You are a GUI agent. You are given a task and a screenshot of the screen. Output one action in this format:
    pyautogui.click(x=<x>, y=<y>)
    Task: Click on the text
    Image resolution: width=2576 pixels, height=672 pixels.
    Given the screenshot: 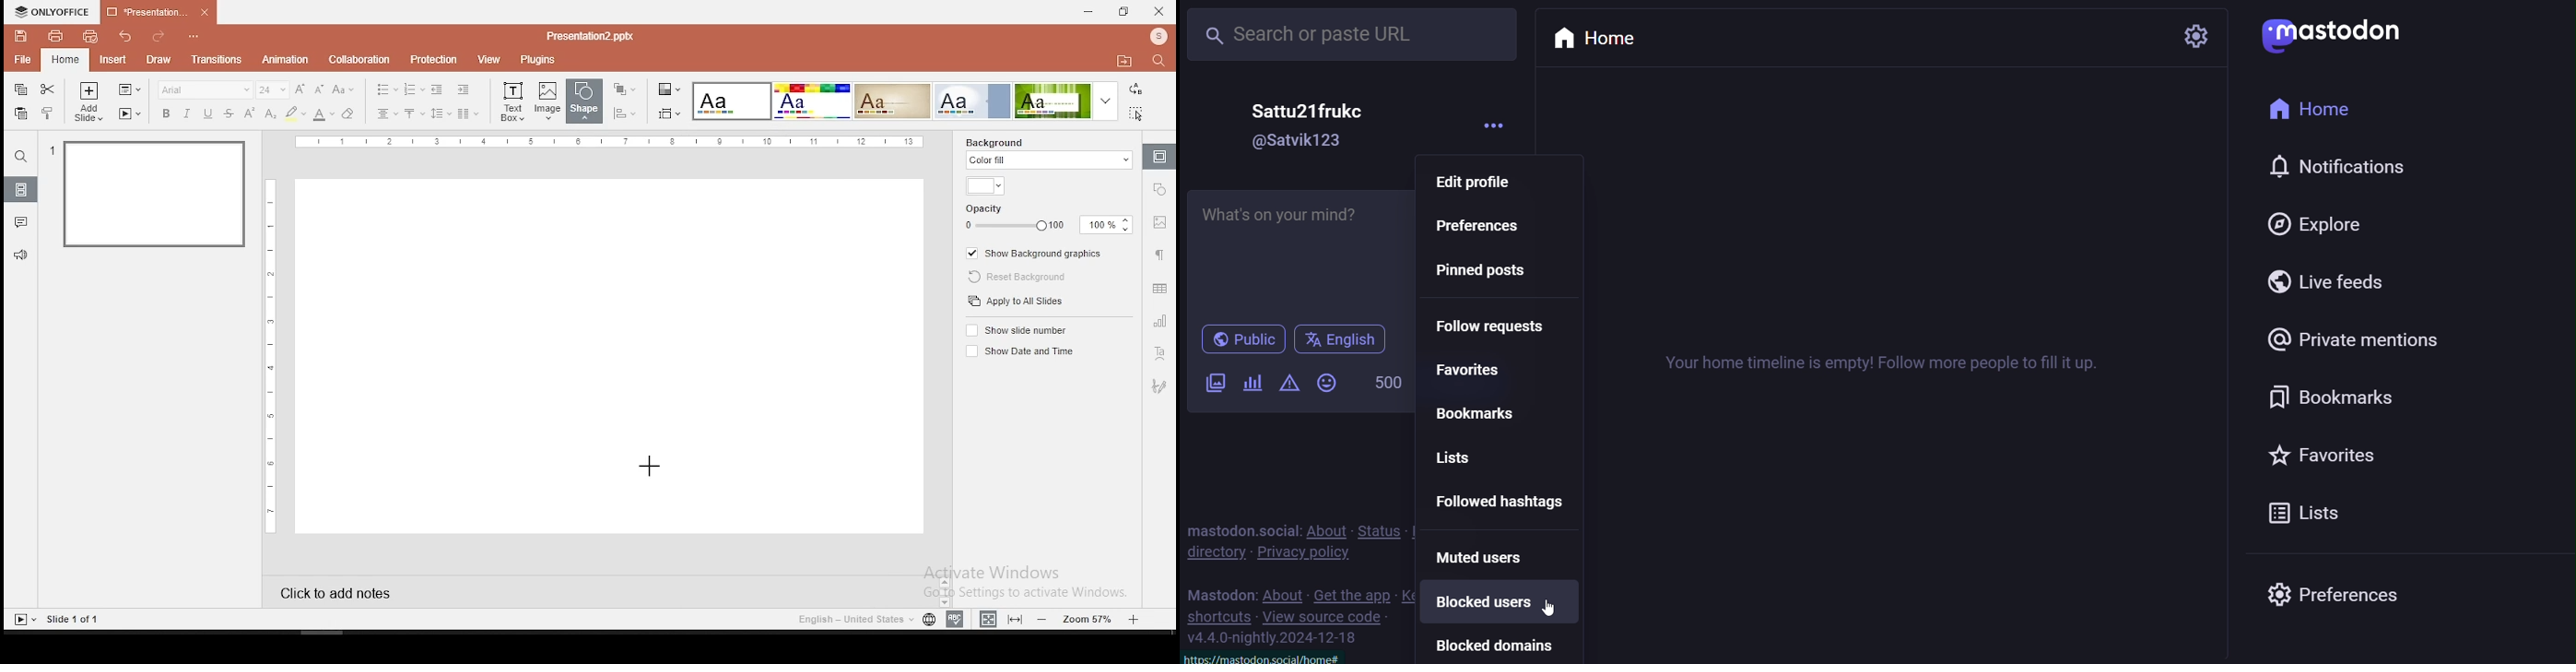 What is the action you would take?
    pyautogui.click(x=1220, y=592)
    